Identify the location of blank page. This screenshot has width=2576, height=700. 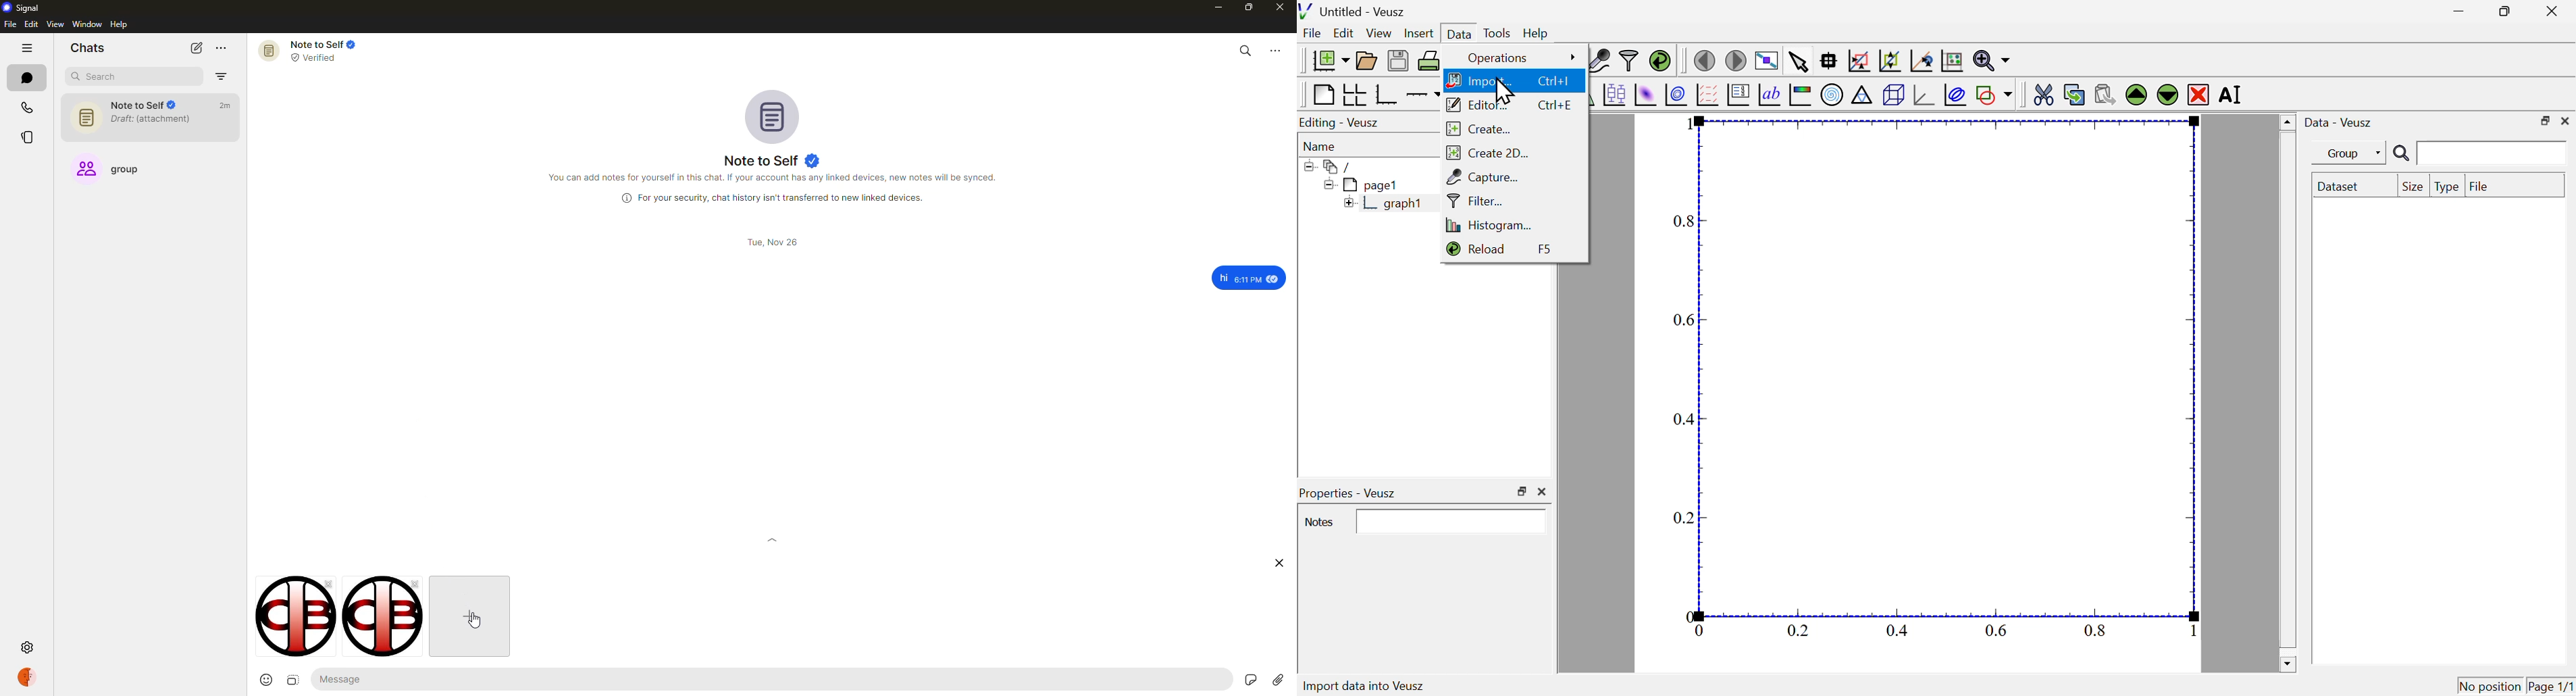
(1322, 95).